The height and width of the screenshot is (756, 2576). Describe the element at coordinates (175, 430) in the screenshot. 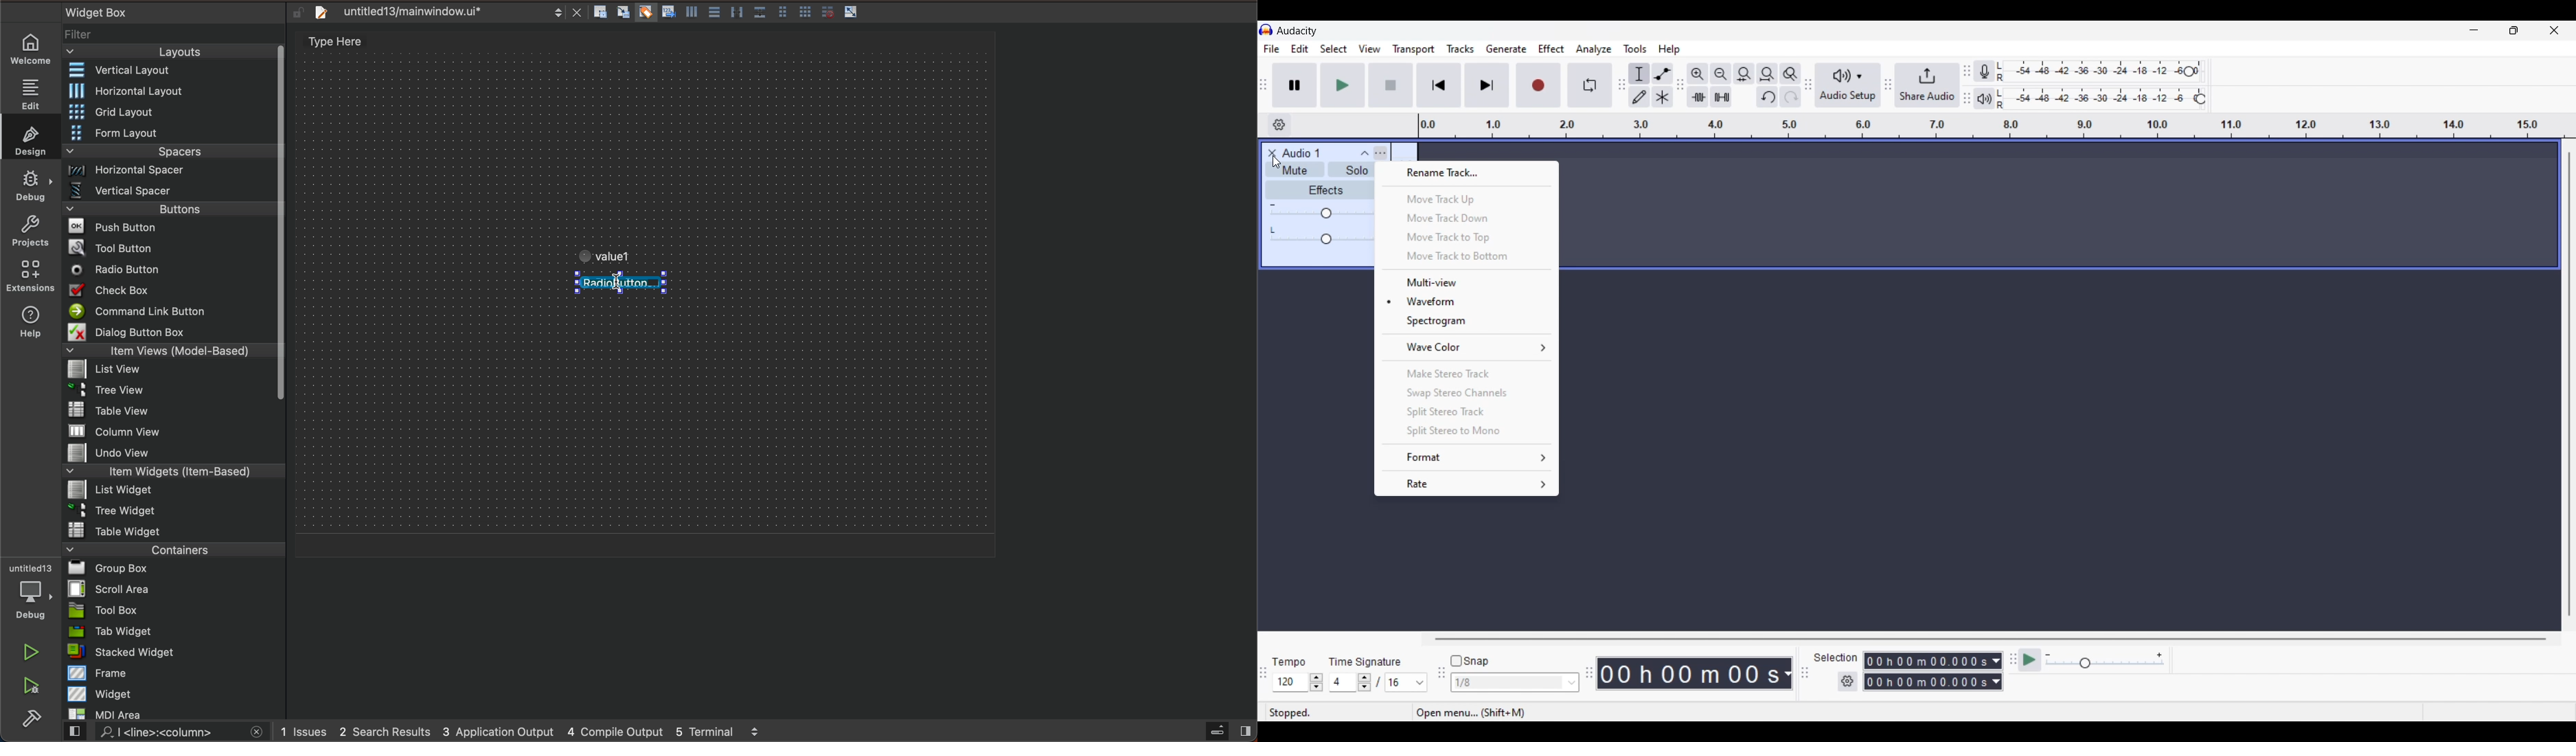

I see `column ` at that location.